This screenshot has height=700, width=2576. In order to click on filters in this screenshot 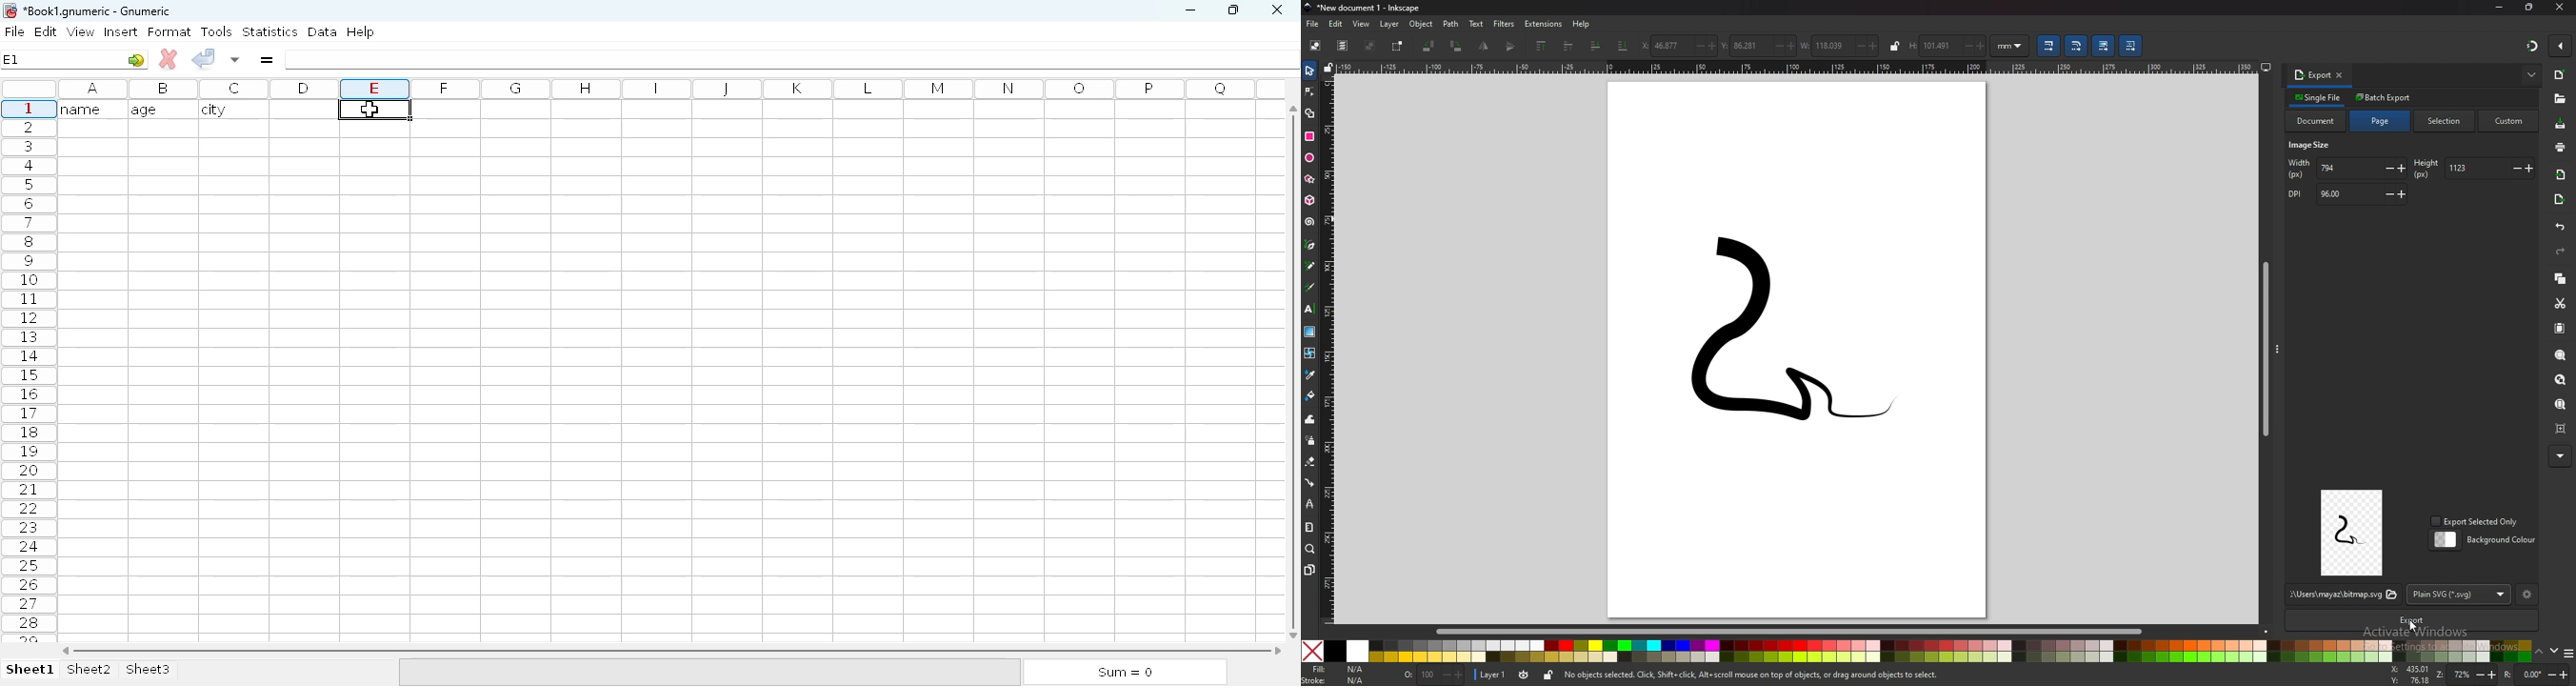, I will do `click(1505, 24)`.